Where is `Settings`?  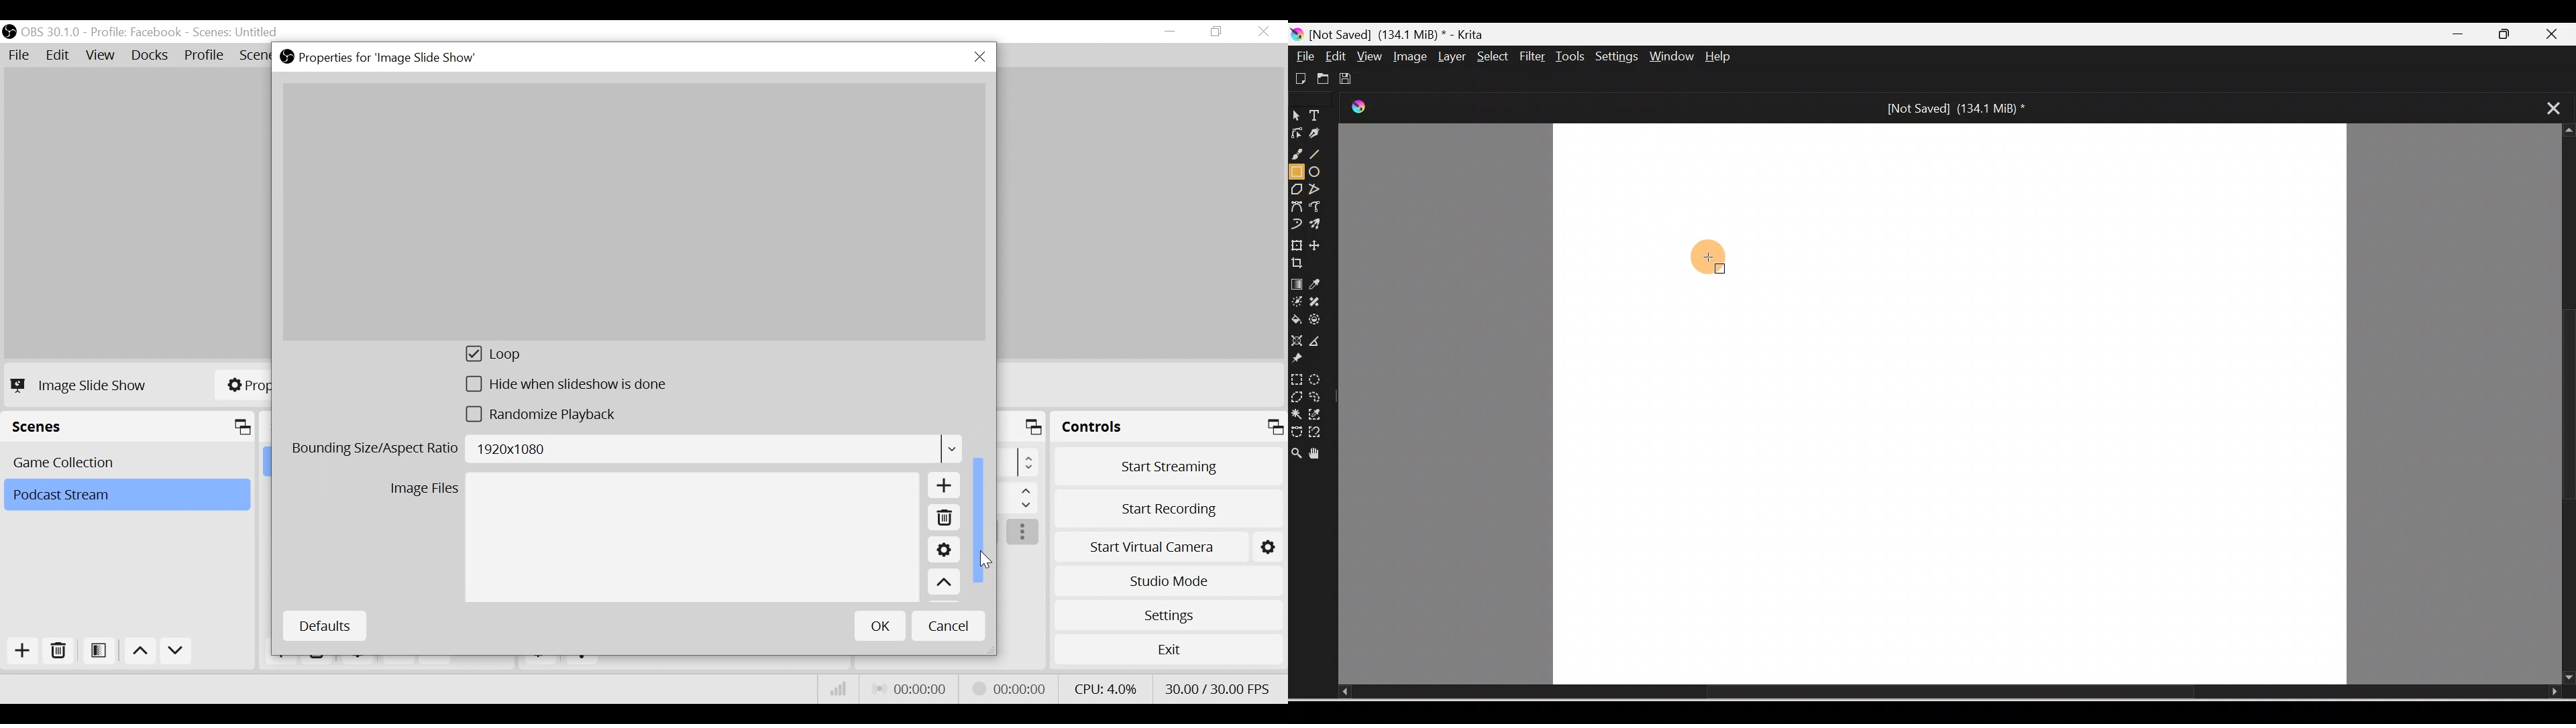
Settings is located at coordinates (943, 550).